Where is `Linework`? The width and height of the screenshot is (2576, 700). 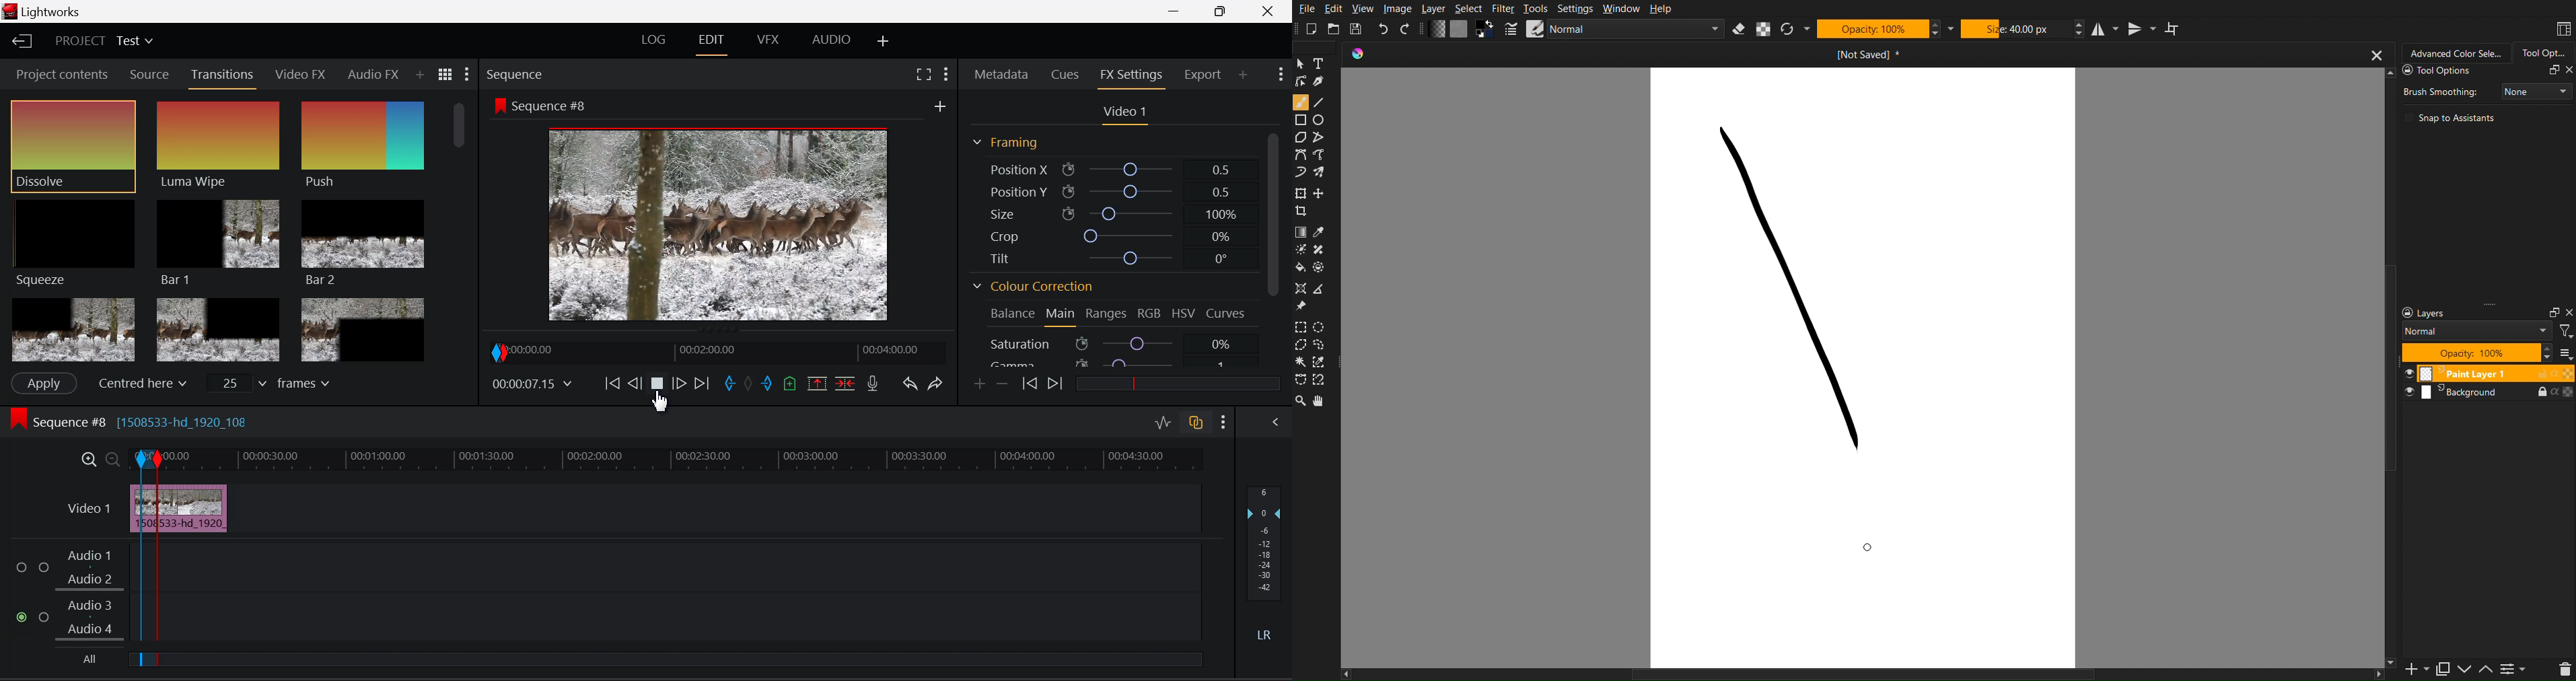
Linework is located at coordinates (1301, 82).